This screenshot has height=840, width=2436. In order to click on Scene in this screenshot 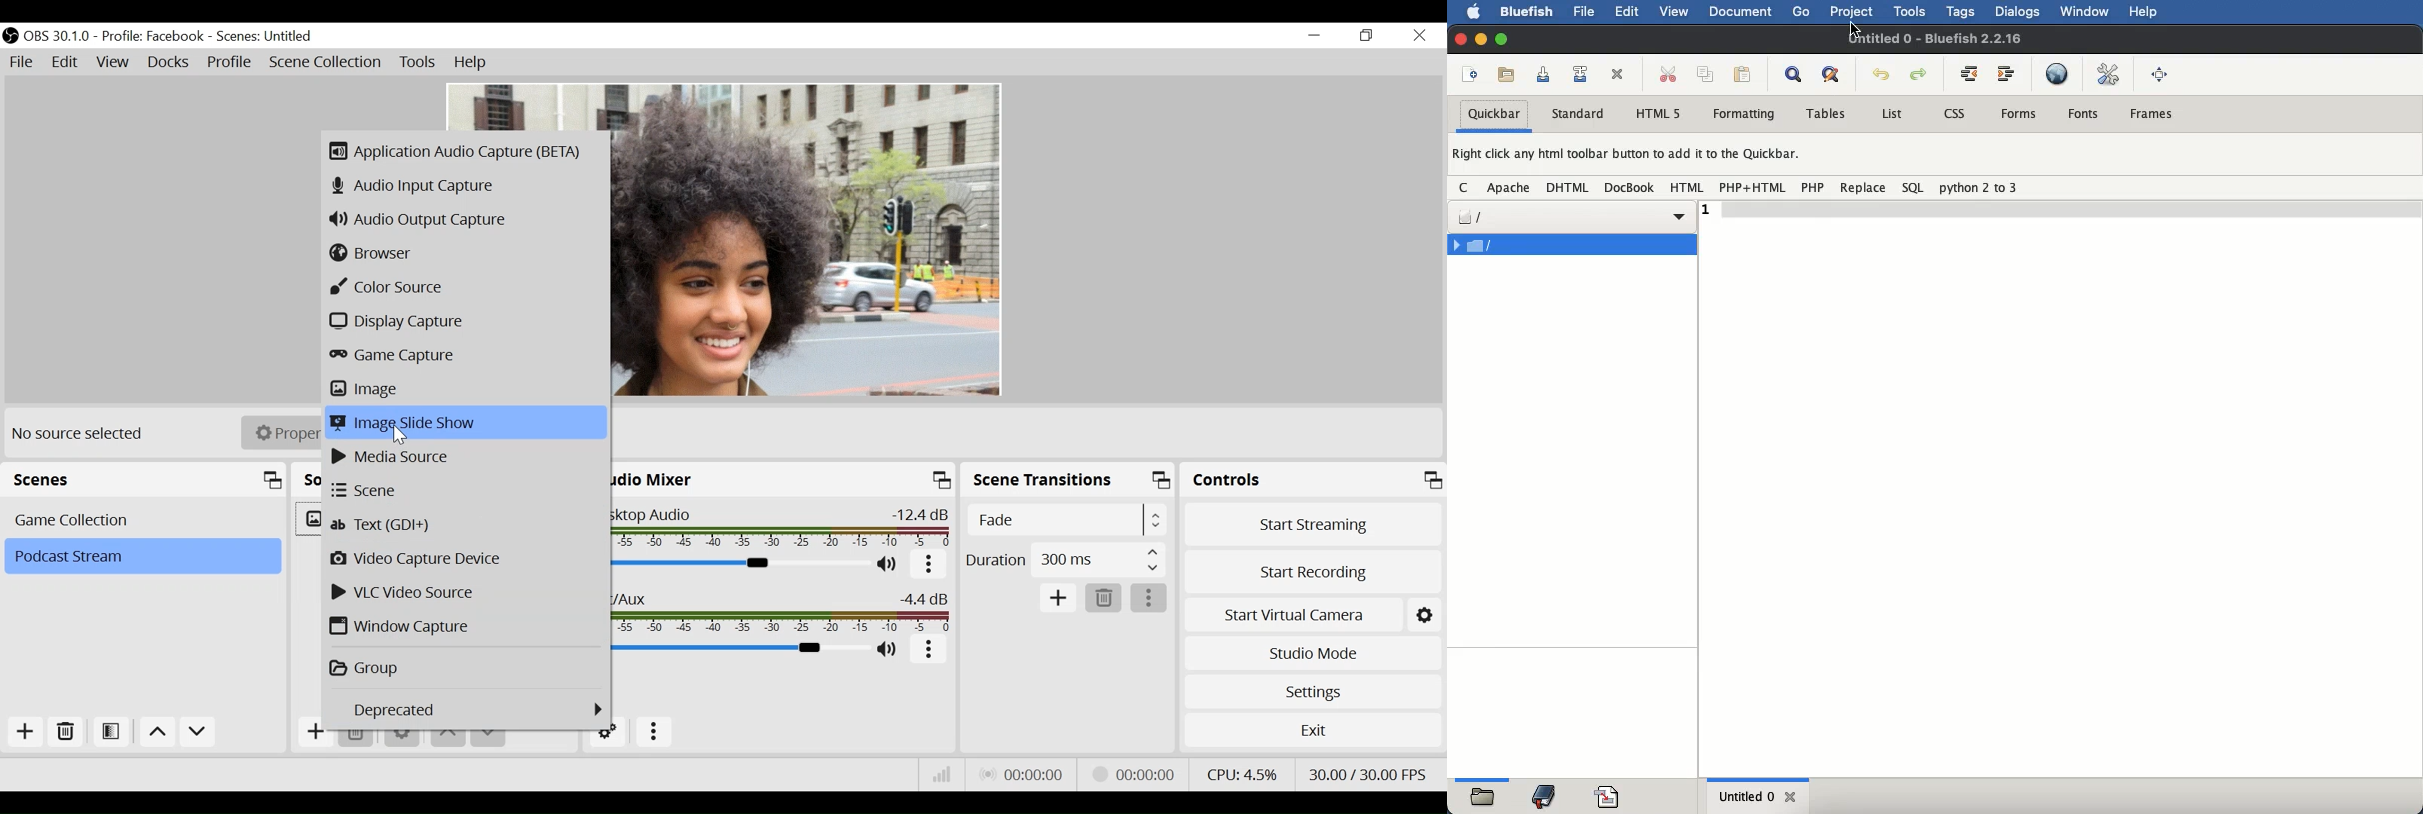, I will do `click(467, 489)`.